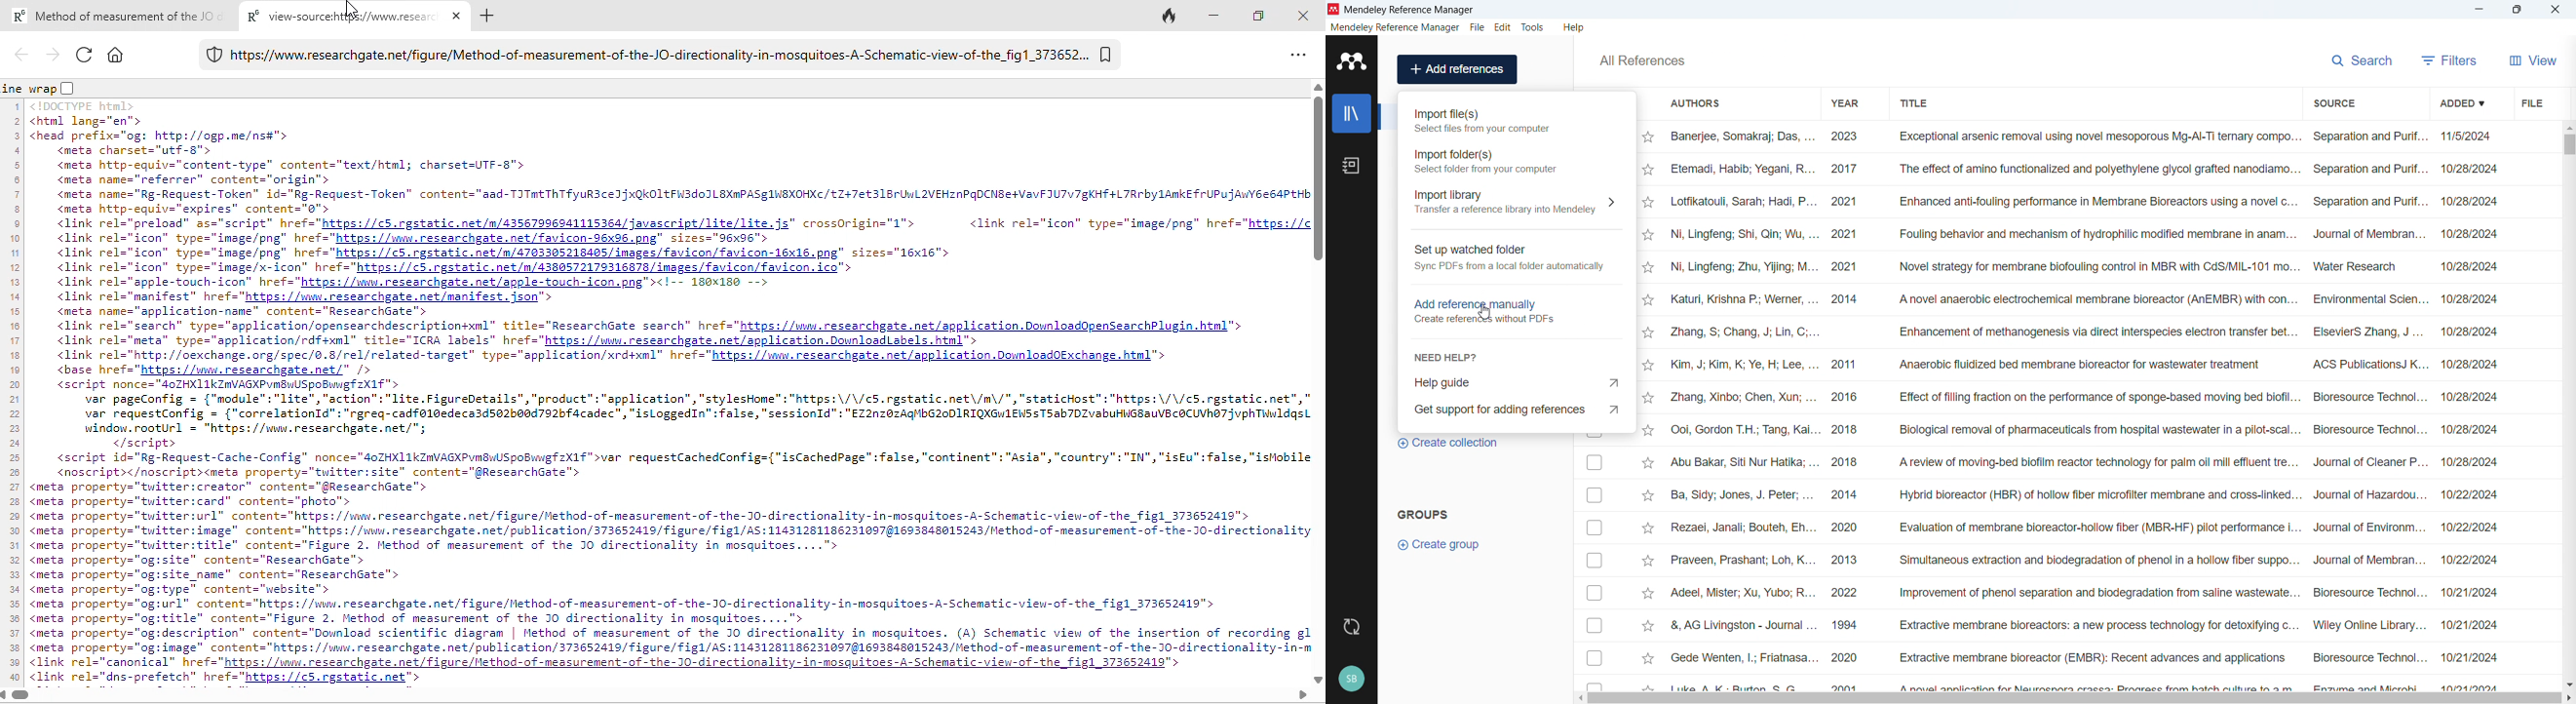 The image size is (2576, 728). Describe the element at coordinates (2470, 410) in the screenshot. I see `Date of addition of individual entries ` at that location.